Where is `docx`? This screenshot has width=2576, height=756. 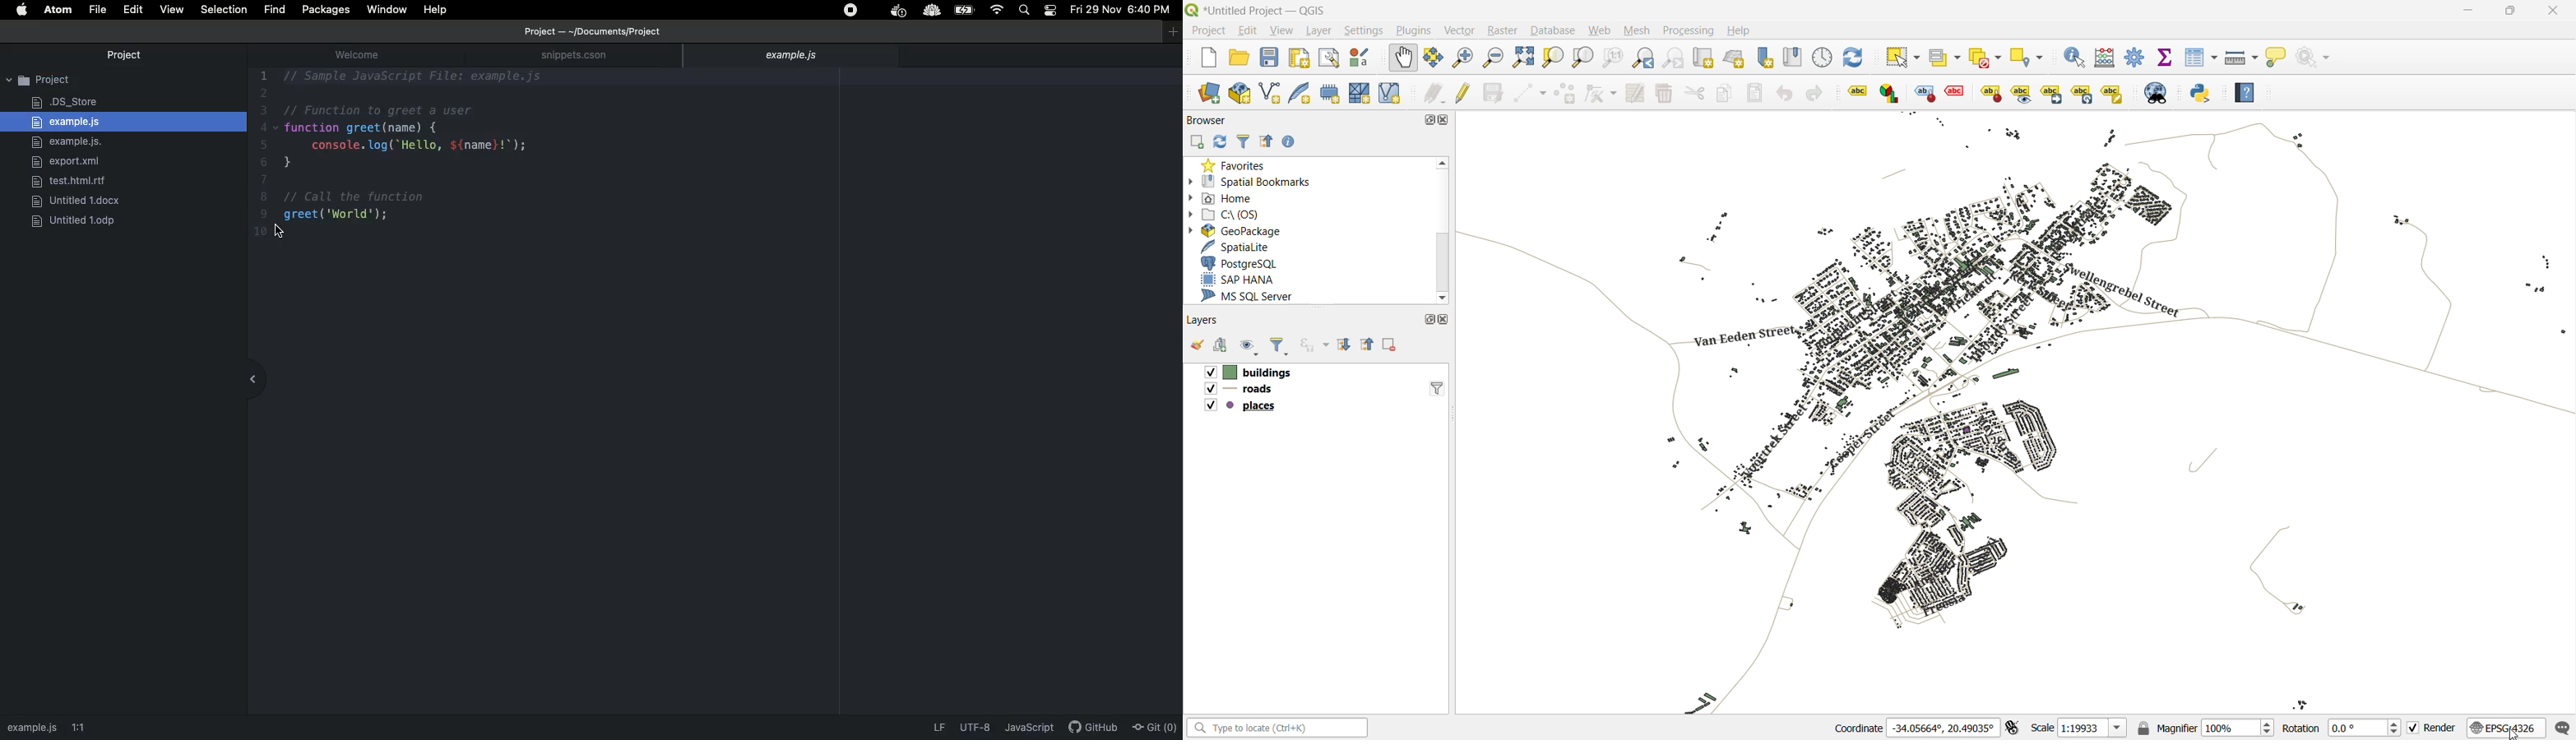
docx is located at coordinates (77, 200).